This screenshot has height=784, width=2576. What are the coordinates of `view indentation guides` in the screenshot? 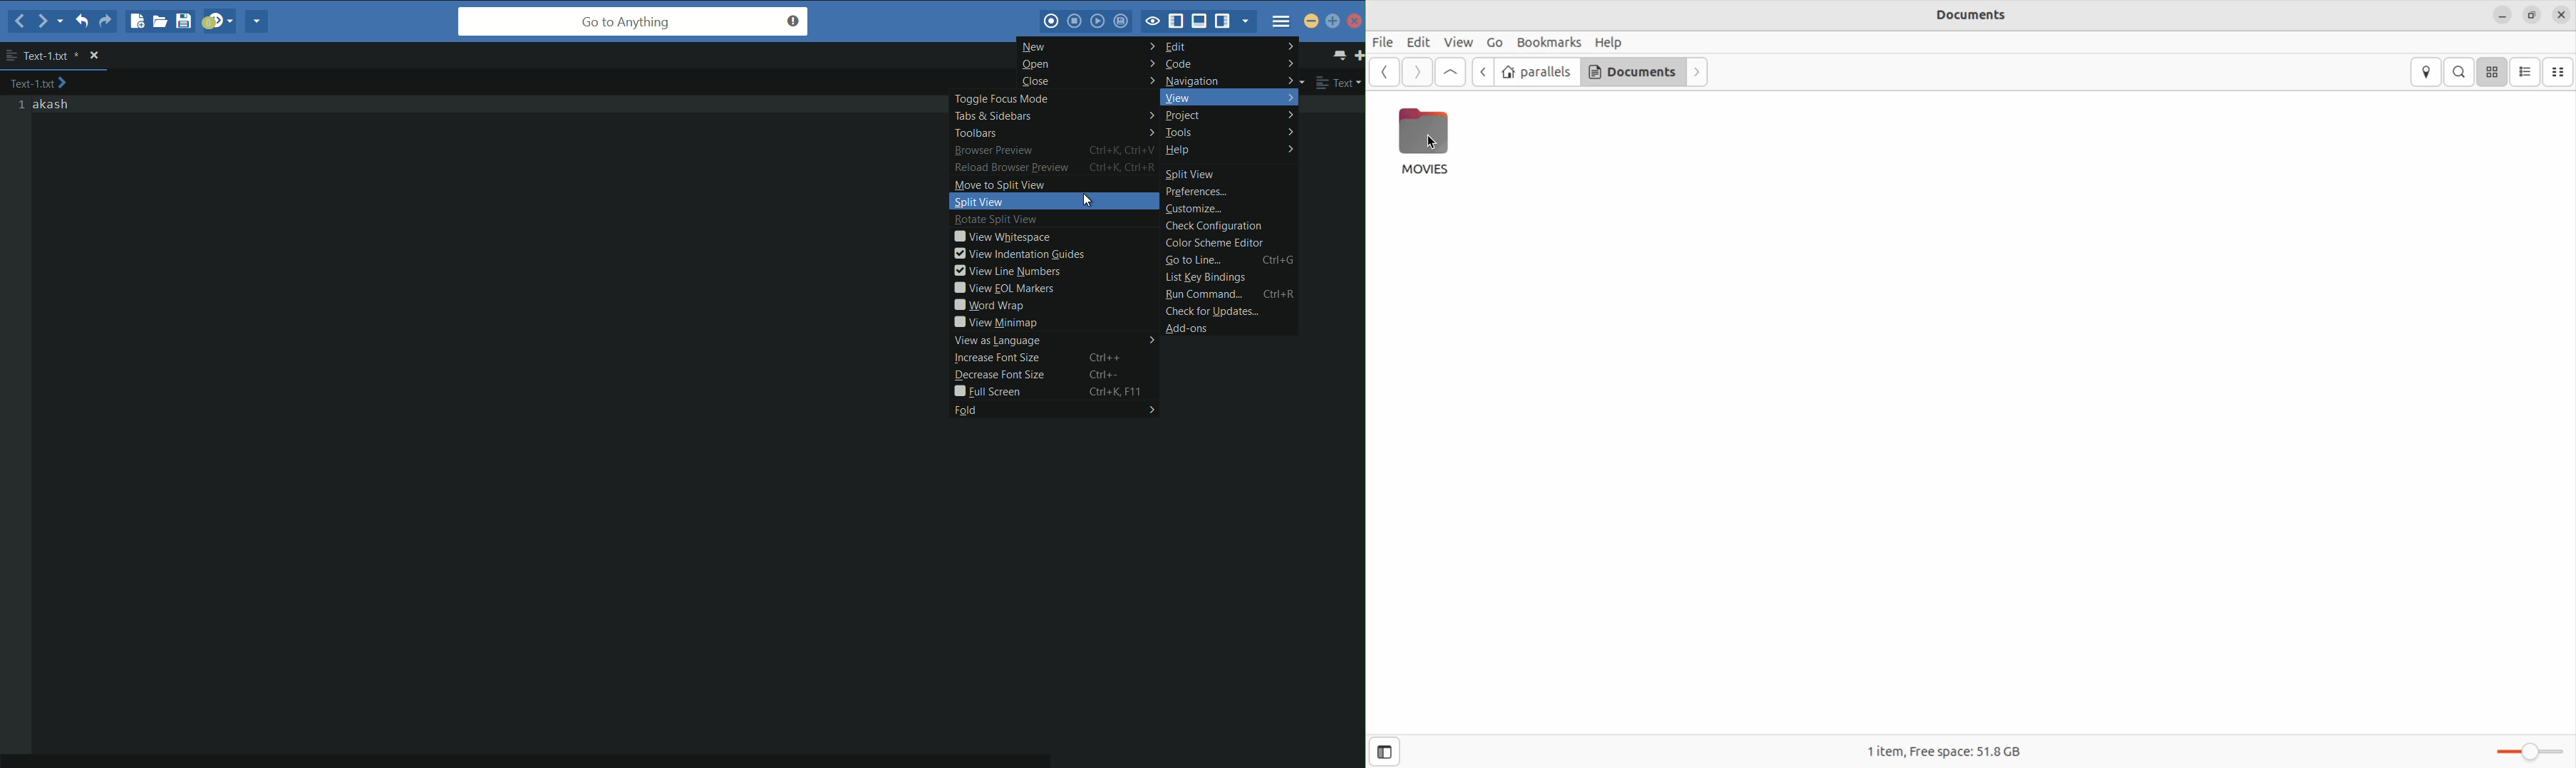 It's located at (1055, 254).